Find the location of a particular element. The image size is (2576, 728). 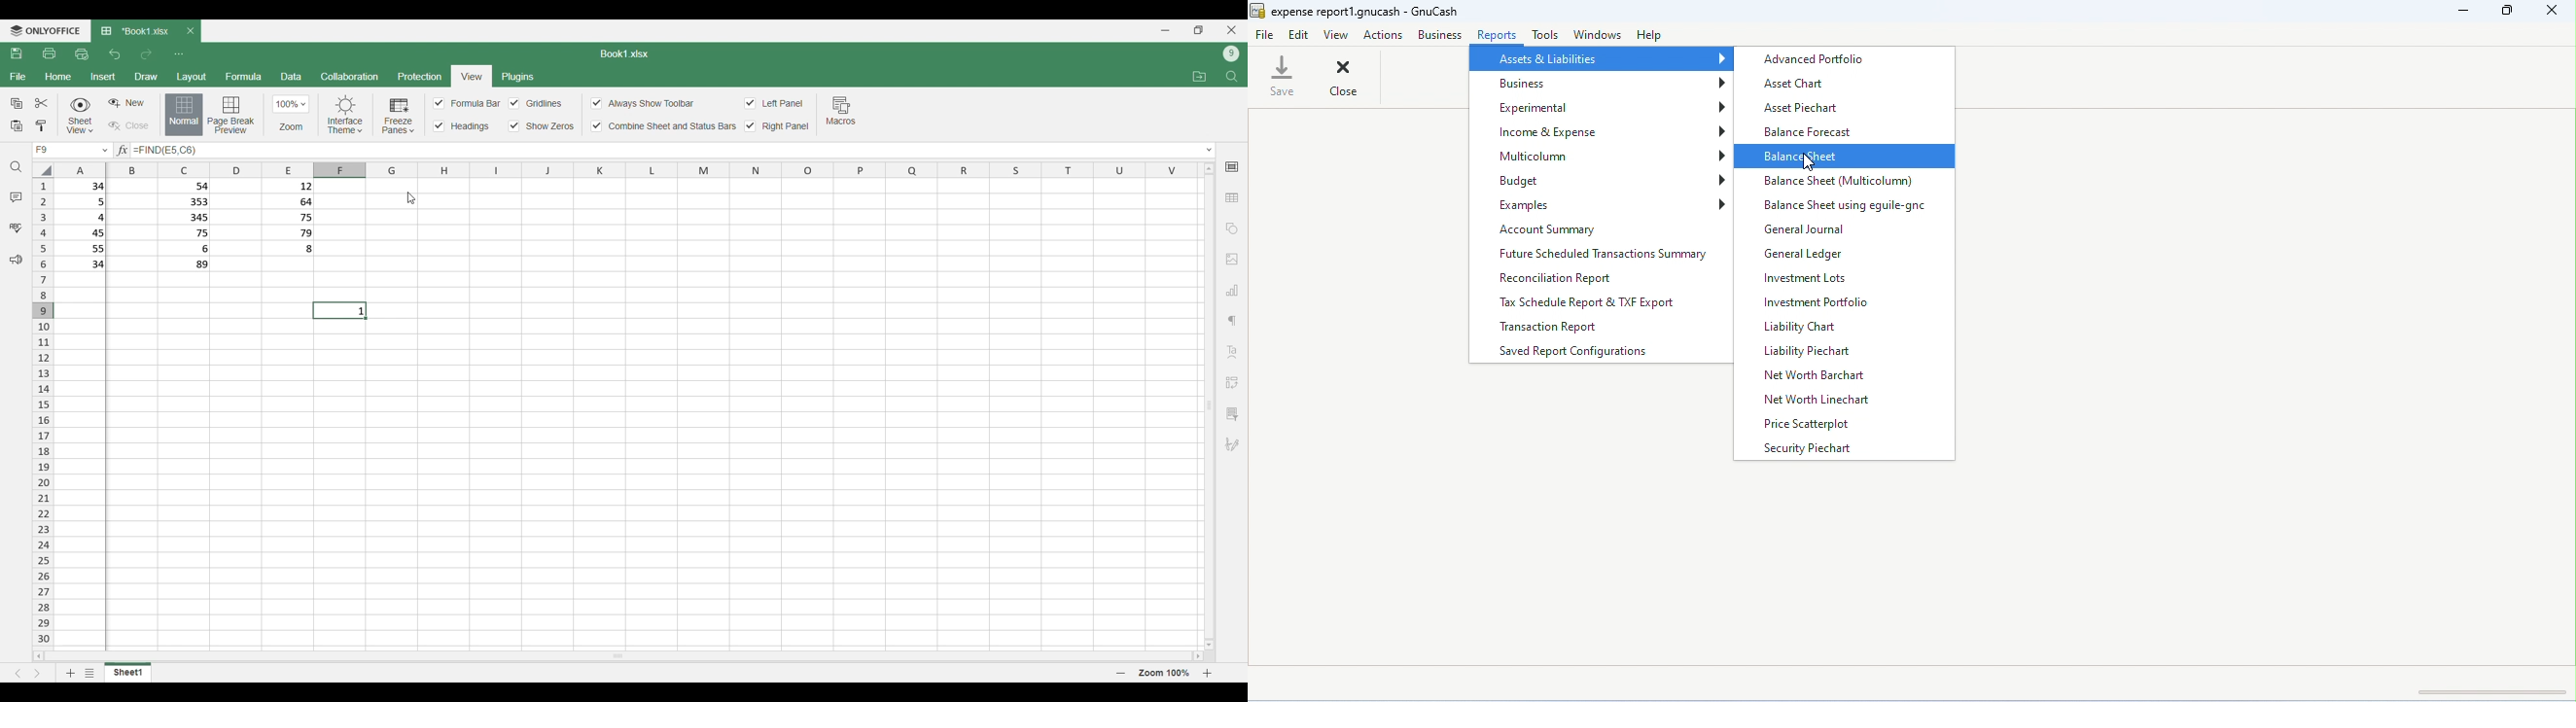

current cell F9 is located at coordinates (73, 150).